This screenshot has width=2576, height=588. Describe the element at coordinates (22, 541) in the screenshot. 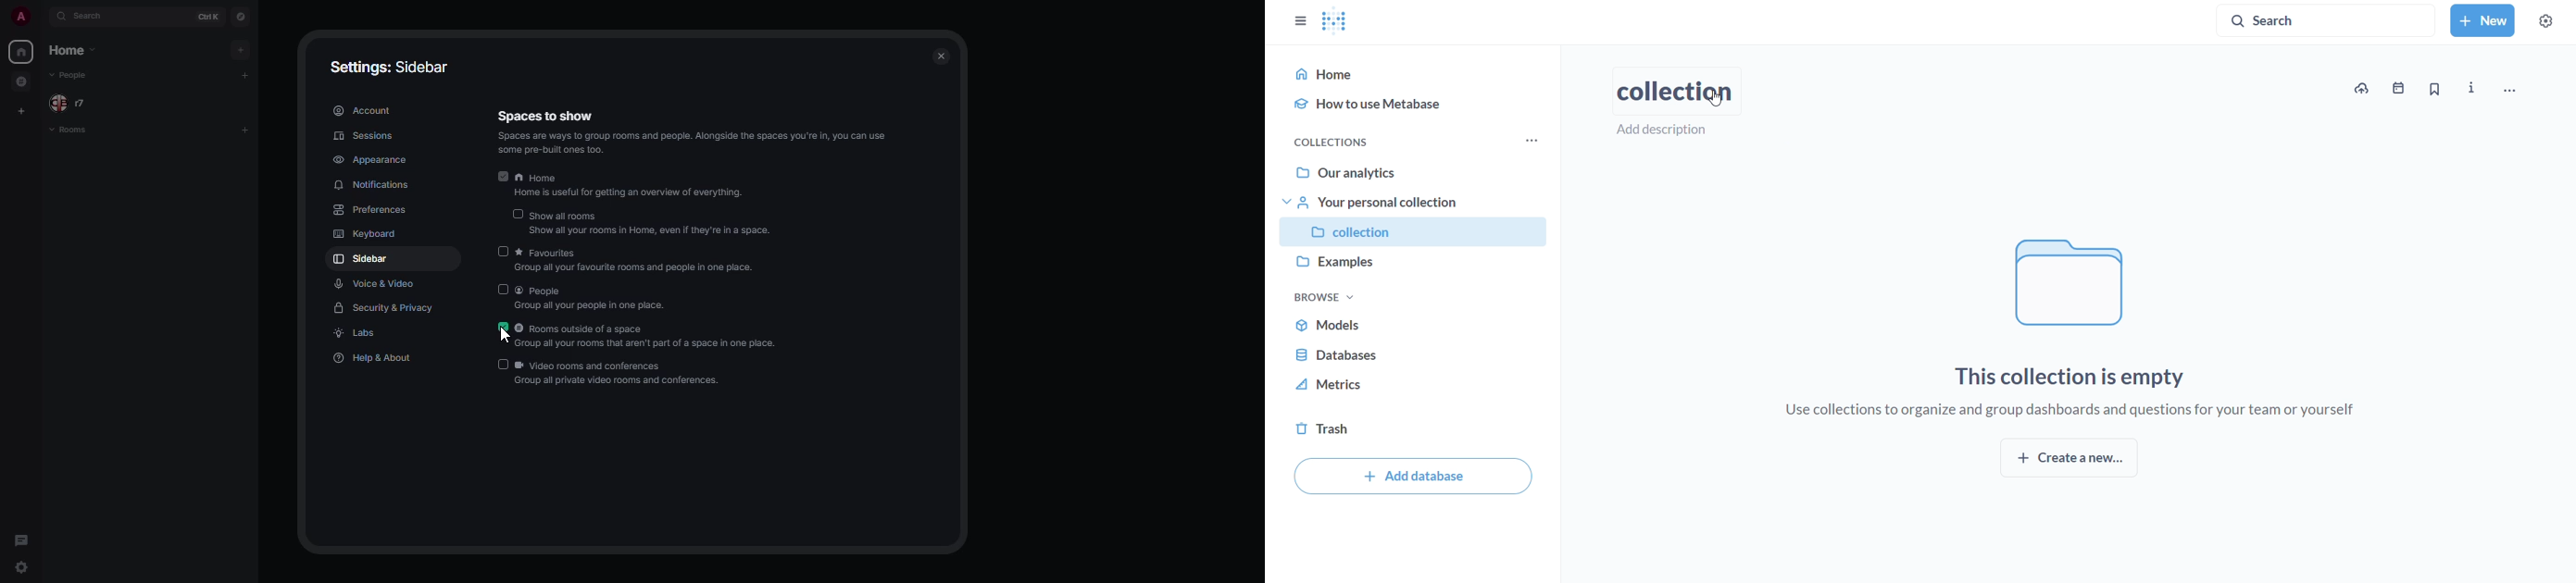

I see `threads` at that location.